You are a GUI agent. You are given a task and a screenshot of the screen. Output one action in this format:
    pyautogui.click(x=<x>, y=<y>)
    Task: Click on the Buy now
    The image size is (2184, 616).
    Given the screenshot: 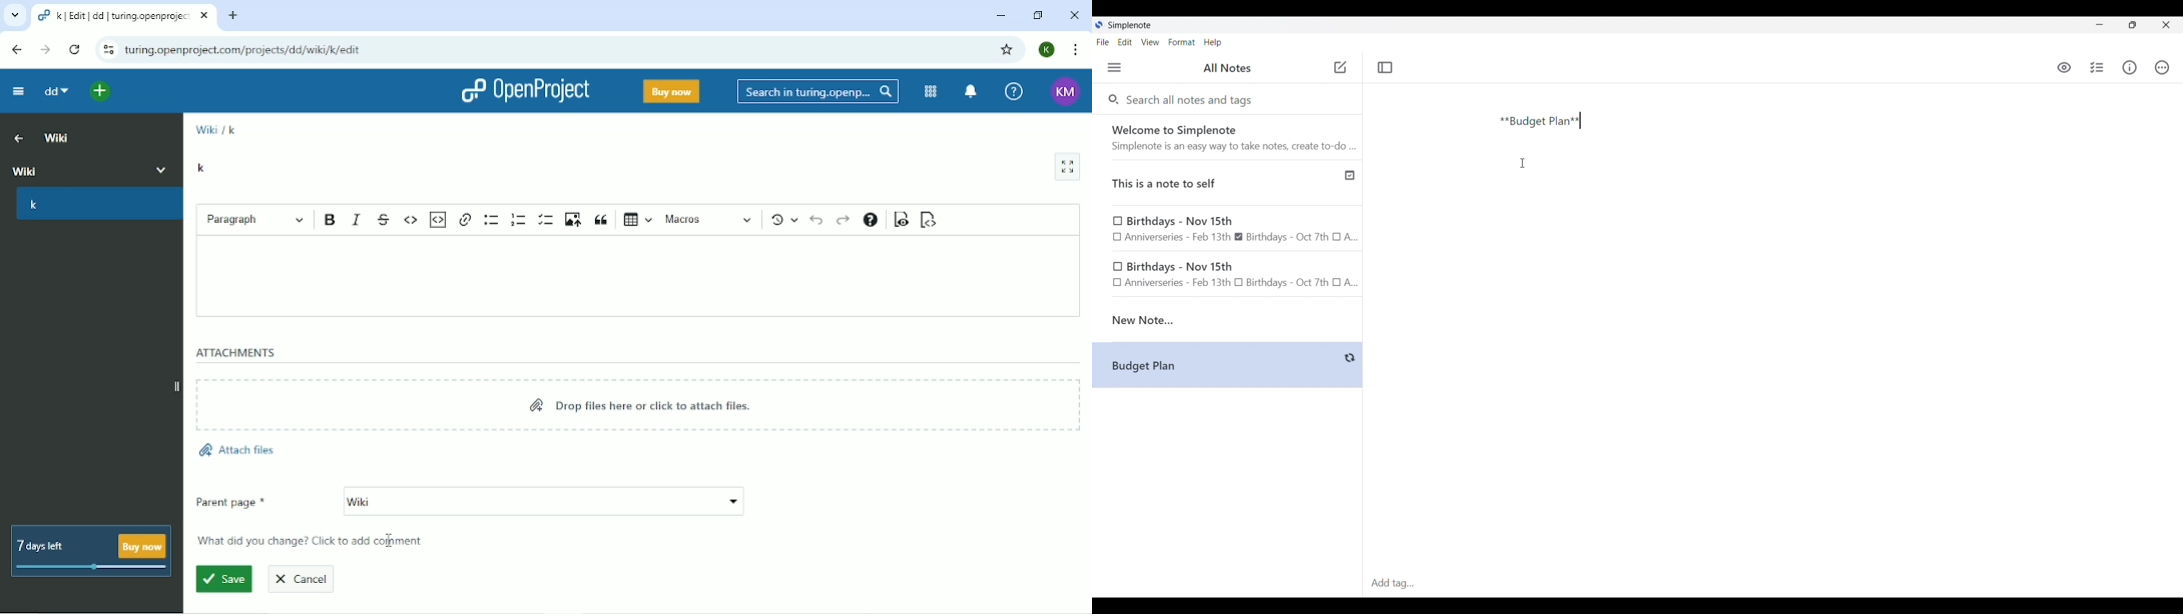 What is the action you would take?
    pyautogui.click(x=671, y=91)
    